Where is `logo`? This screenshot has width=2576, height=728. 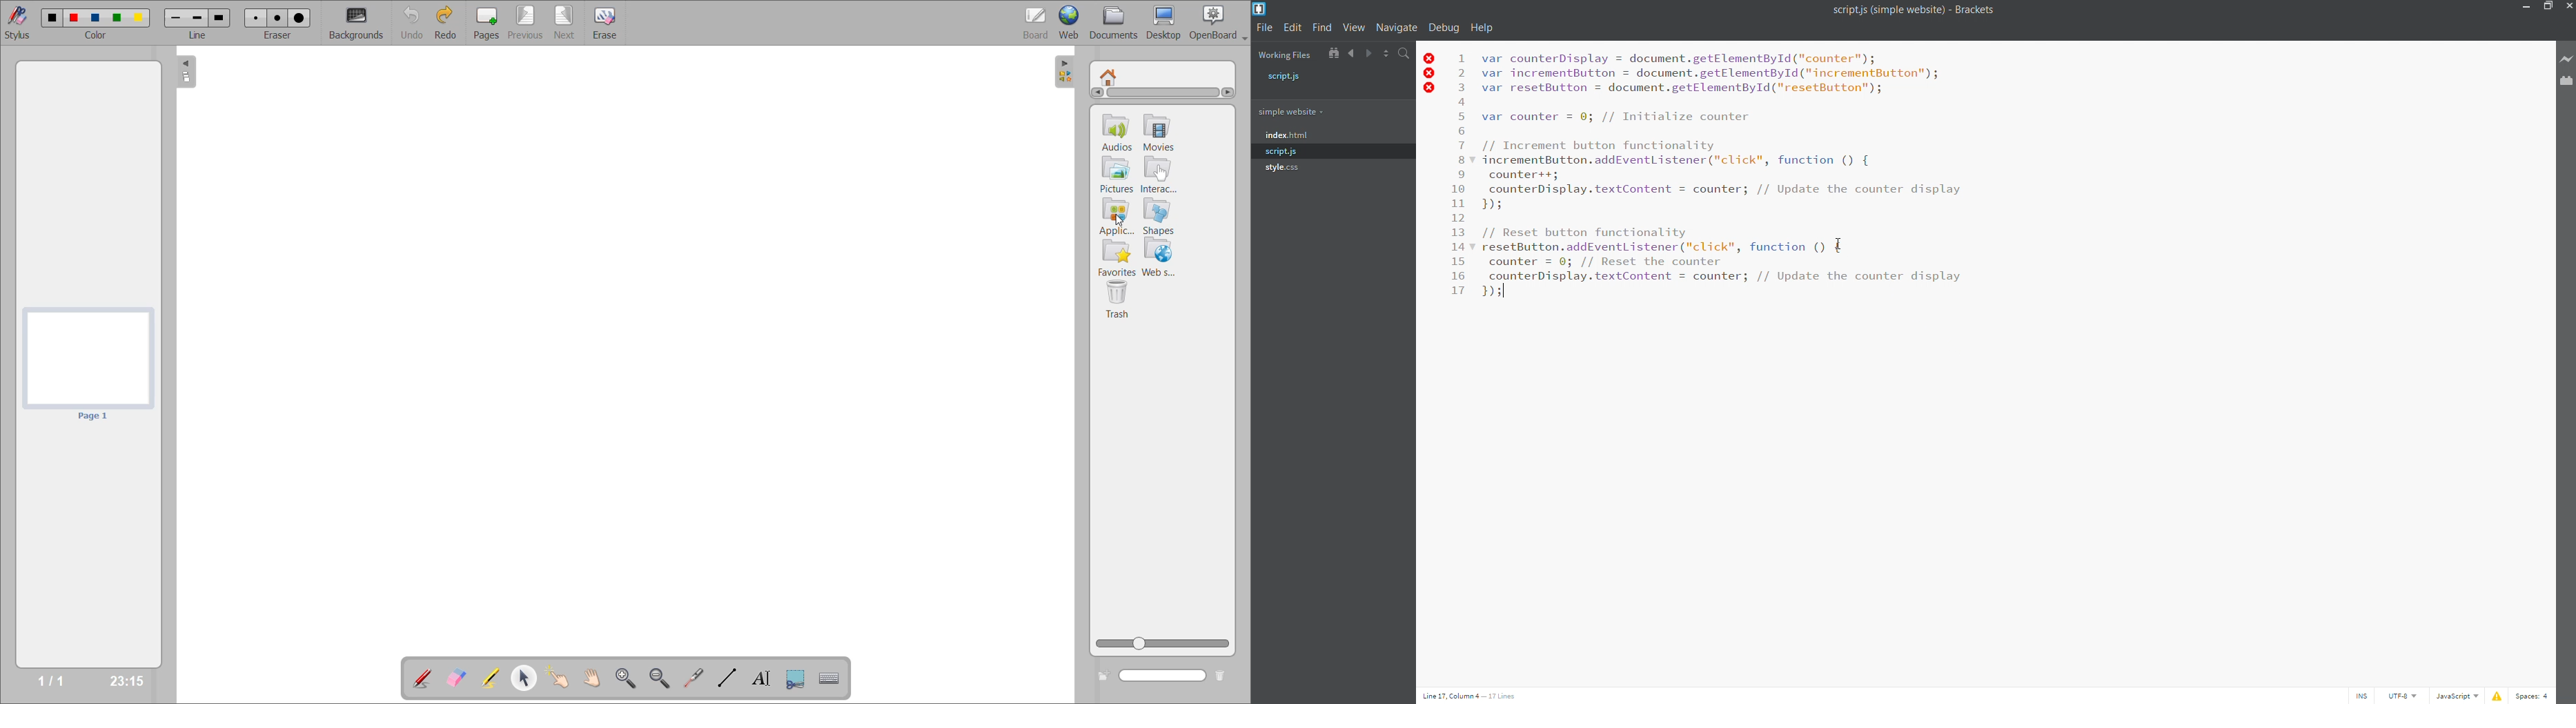 logo is located at coordinates (1262, 11).